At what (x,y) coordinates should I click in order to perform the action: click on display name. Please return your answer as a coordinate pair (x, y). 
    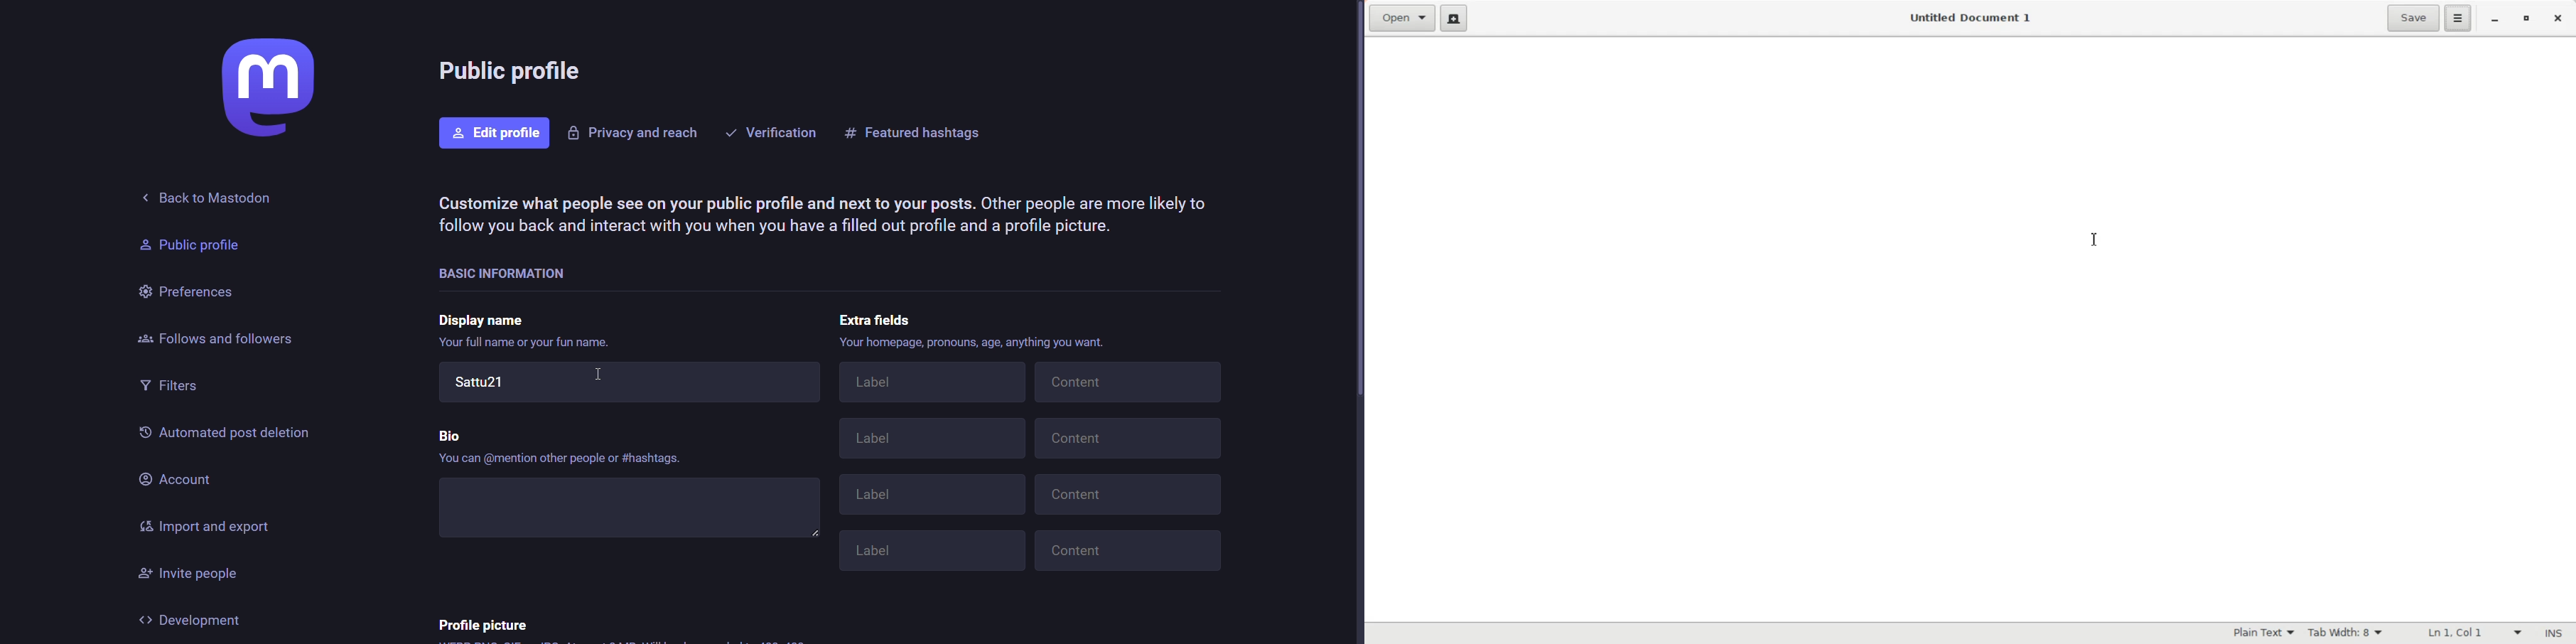
    Looking at the image, I should click on (485, 318).